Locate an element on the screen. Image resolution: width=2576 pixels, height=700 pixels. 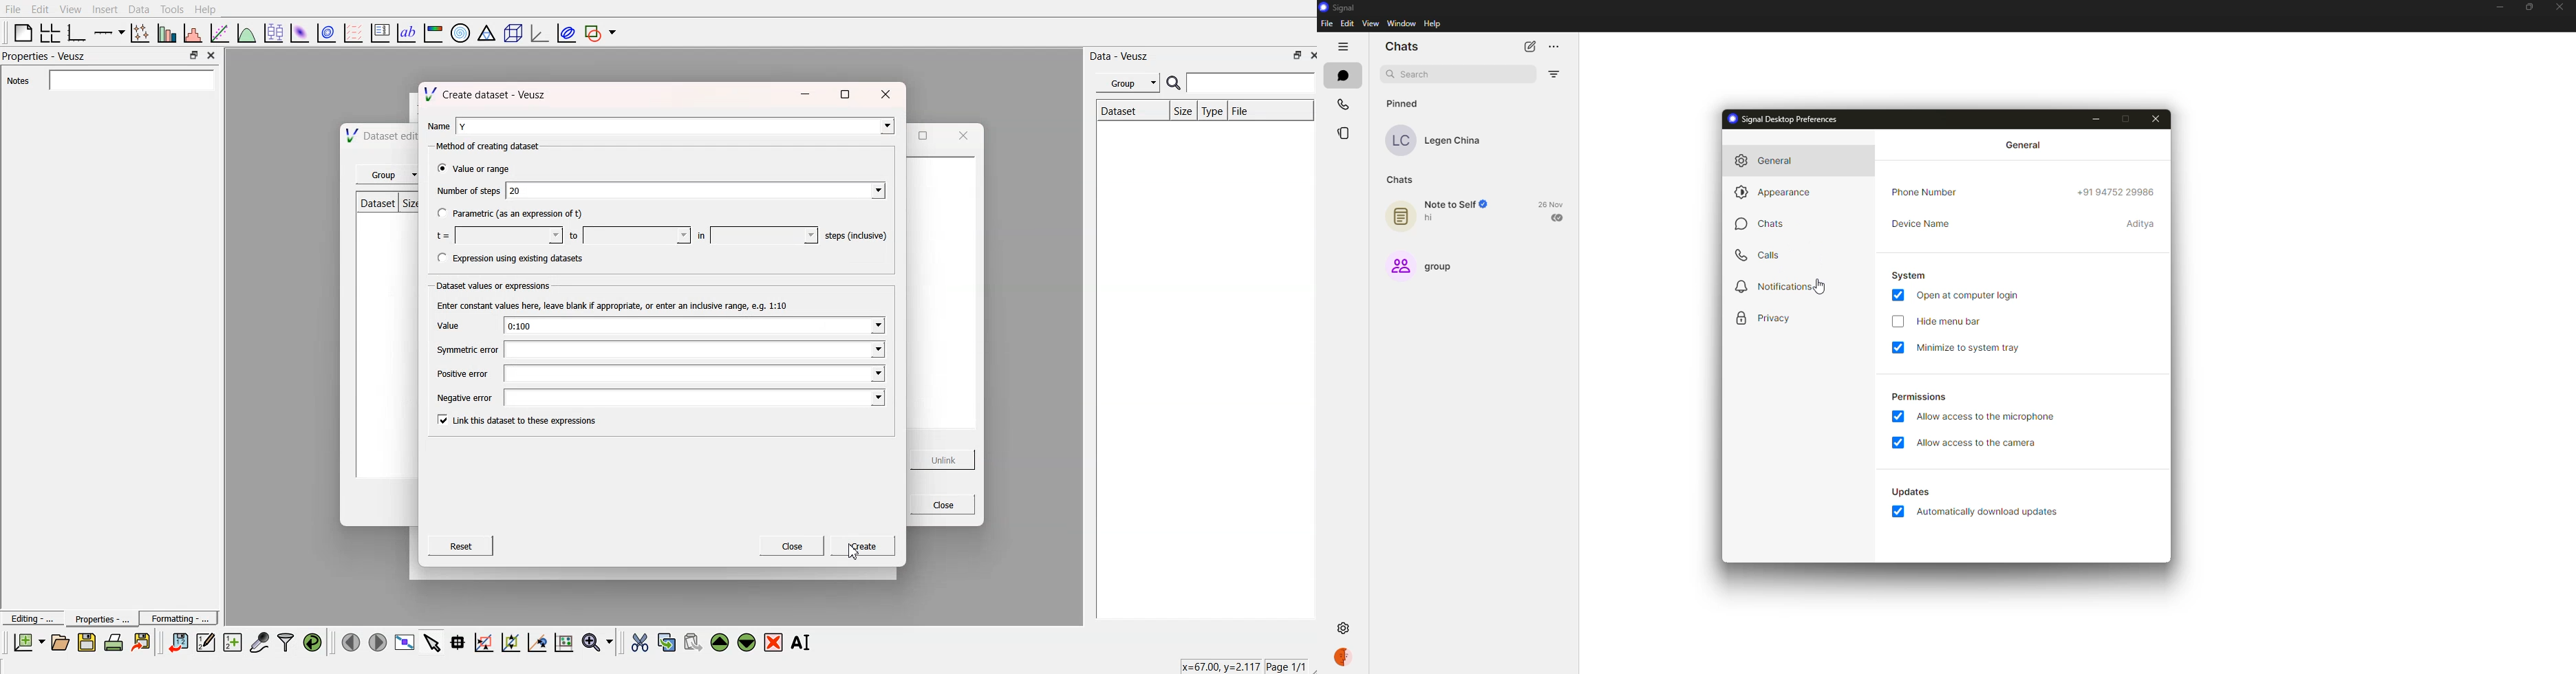
close is located at coordinates (2559, 7).